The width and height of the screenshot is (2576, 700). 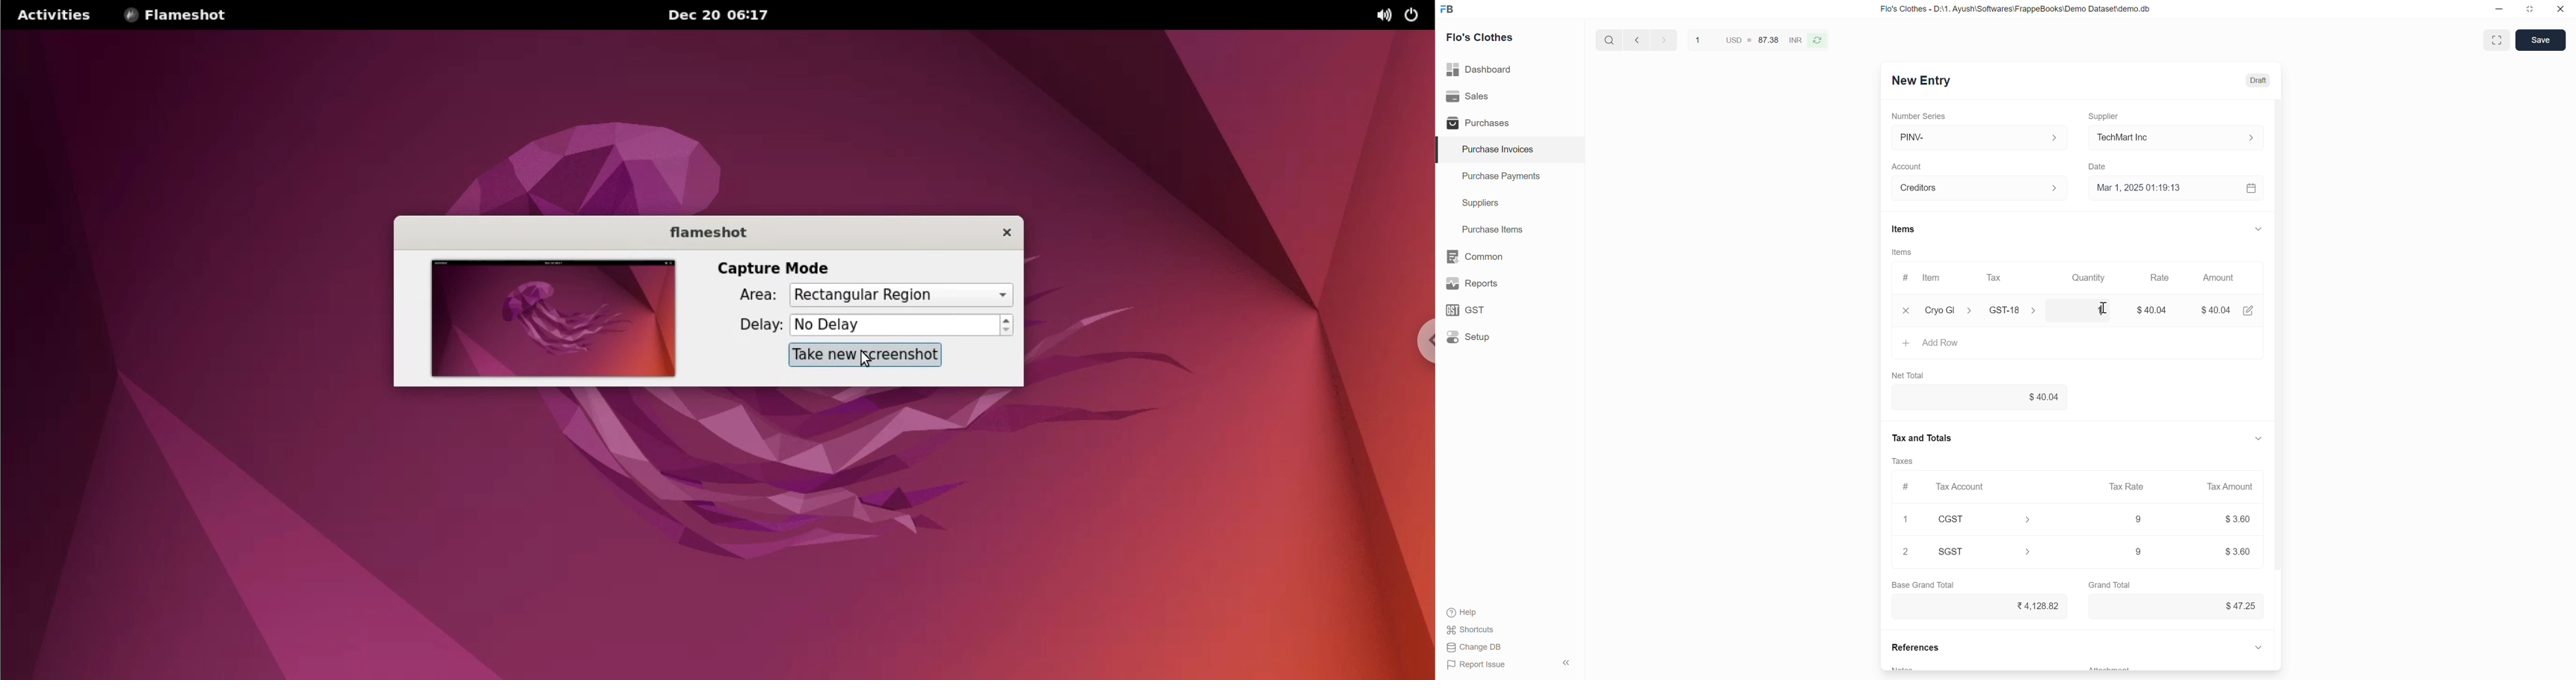 What do you see at coordinates (1948, 309) in the screenshot?
I see `Cryo GI` at bounding box center [1948, 309].